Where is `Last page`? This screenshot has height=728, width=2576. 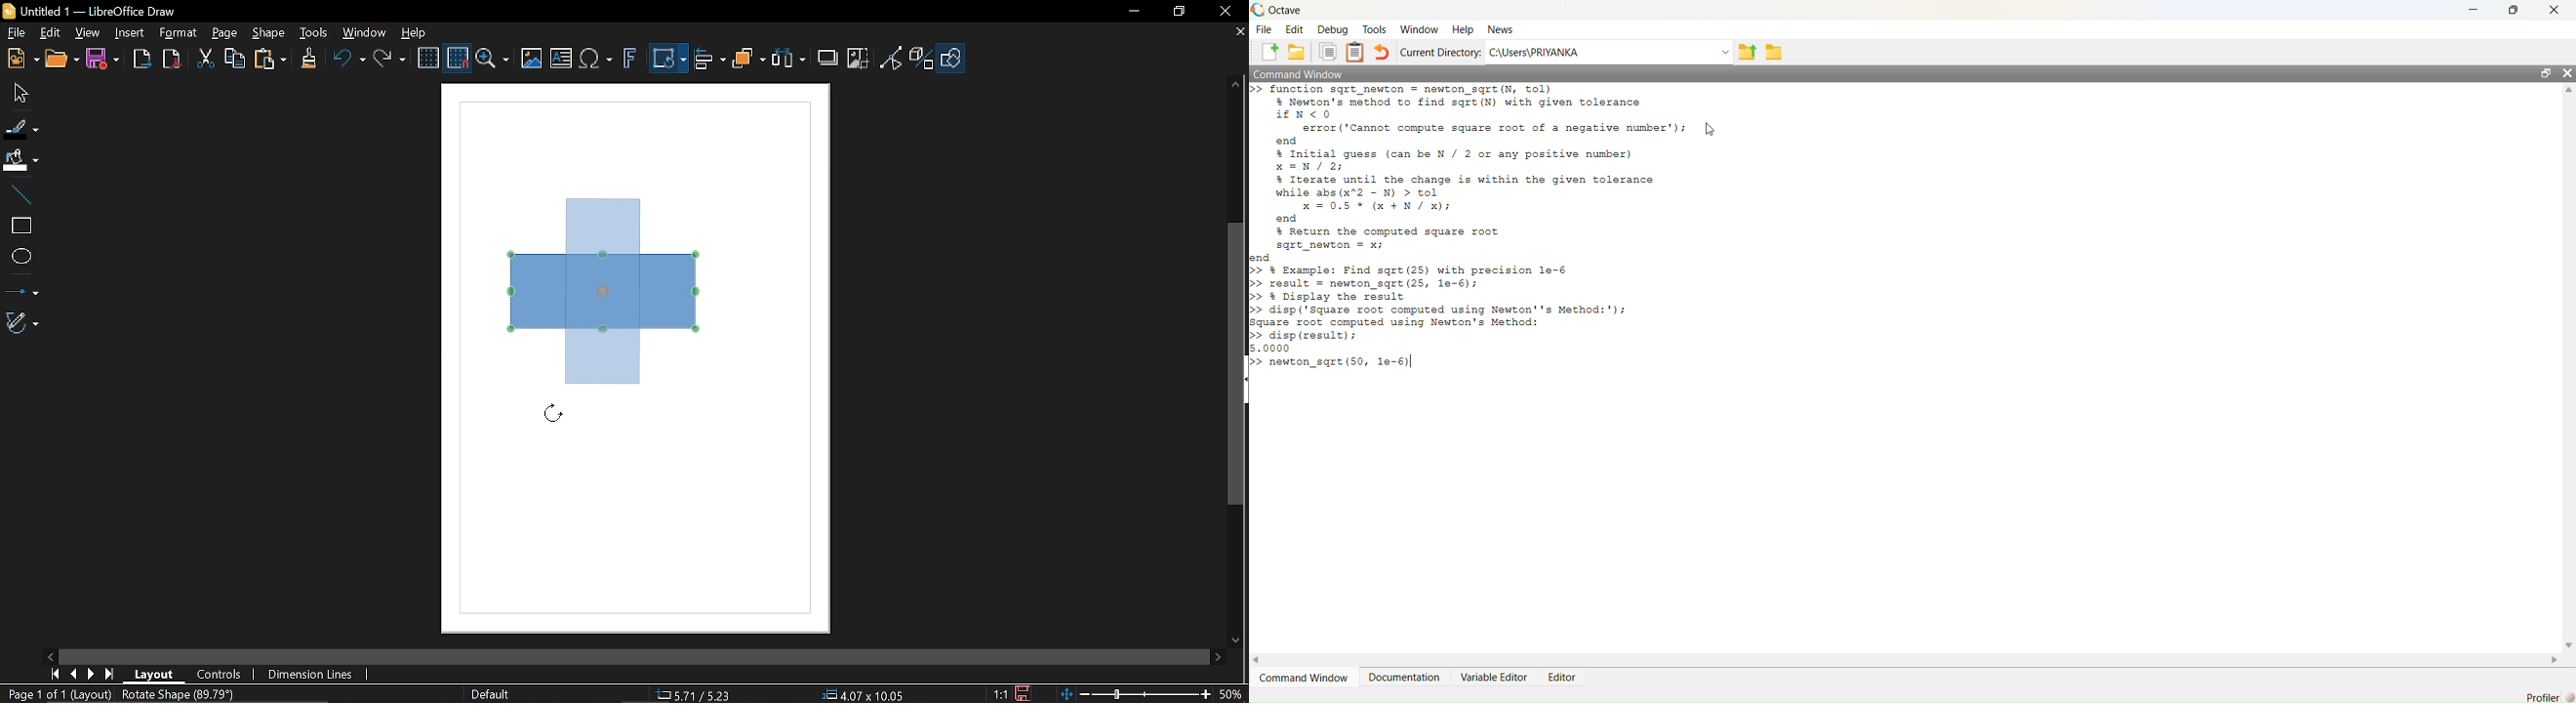 Last page is located at coordinates (109, 675).